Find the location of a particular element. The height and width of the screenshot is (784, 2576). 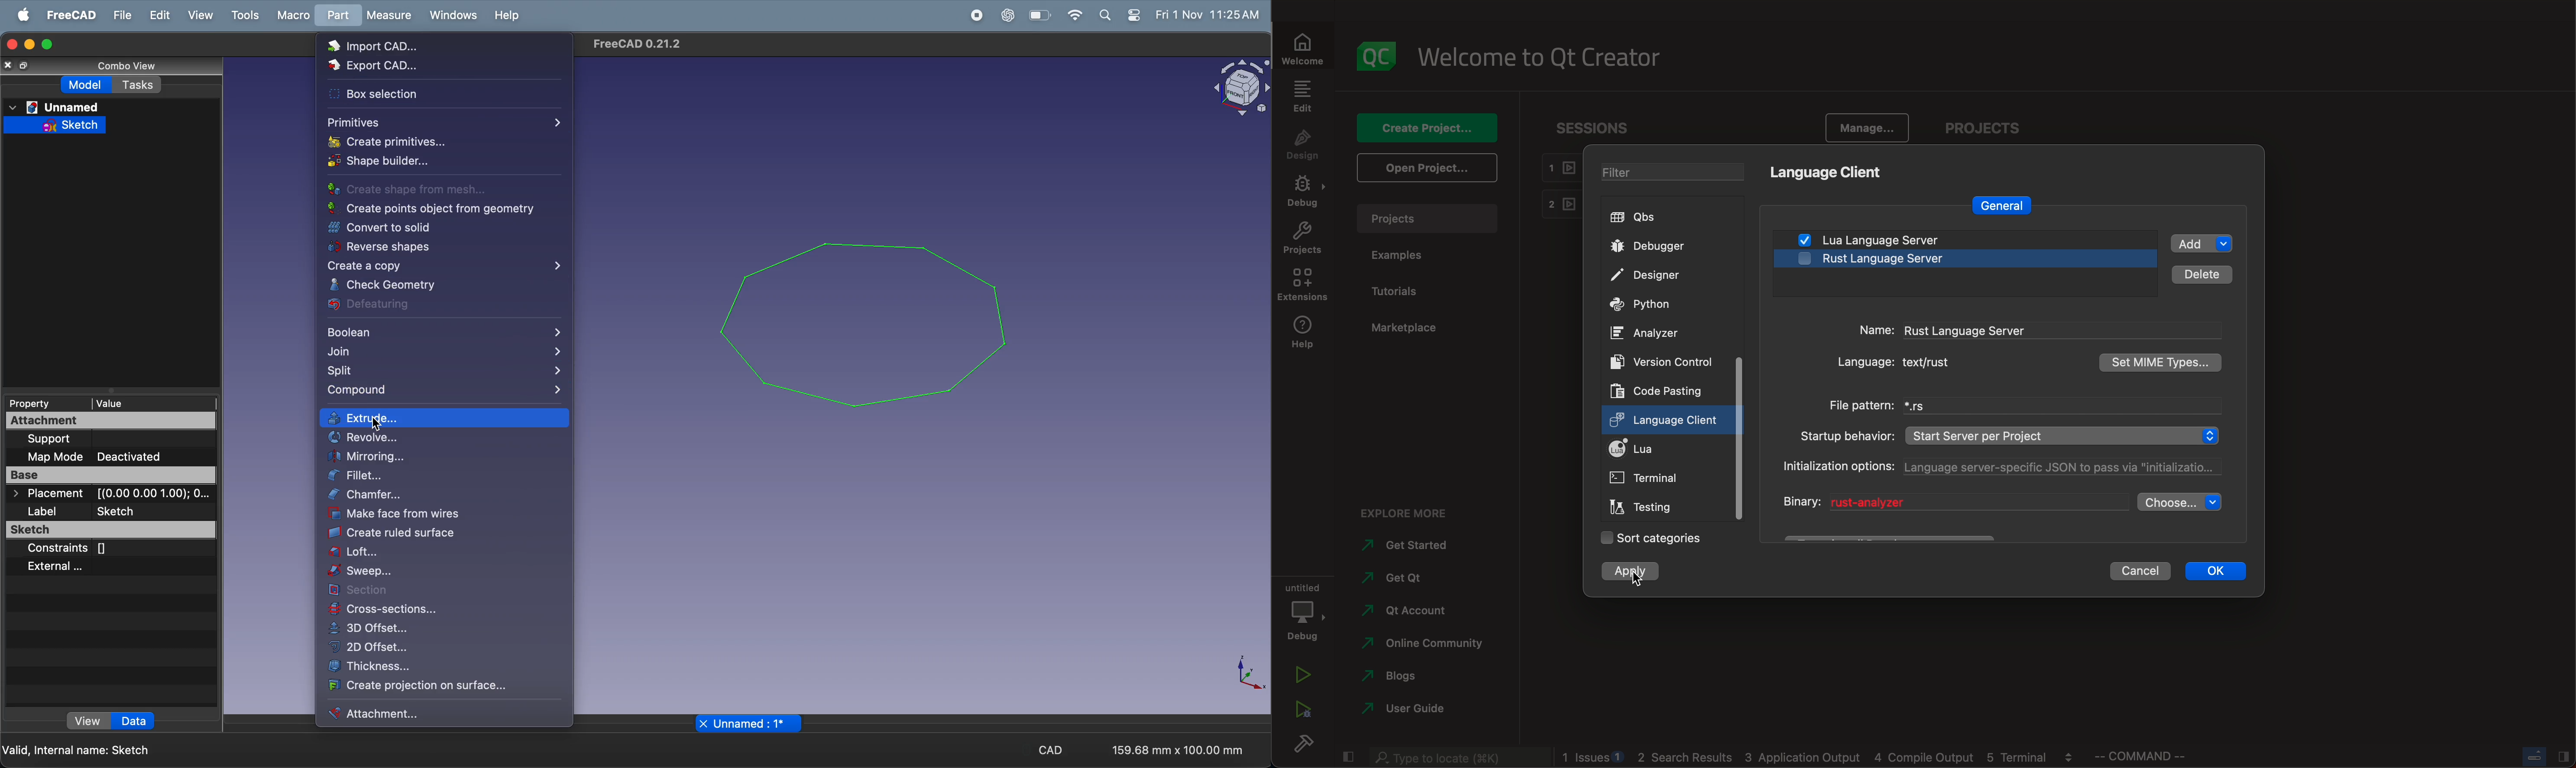

designer is located at coordinates (1651, 274).